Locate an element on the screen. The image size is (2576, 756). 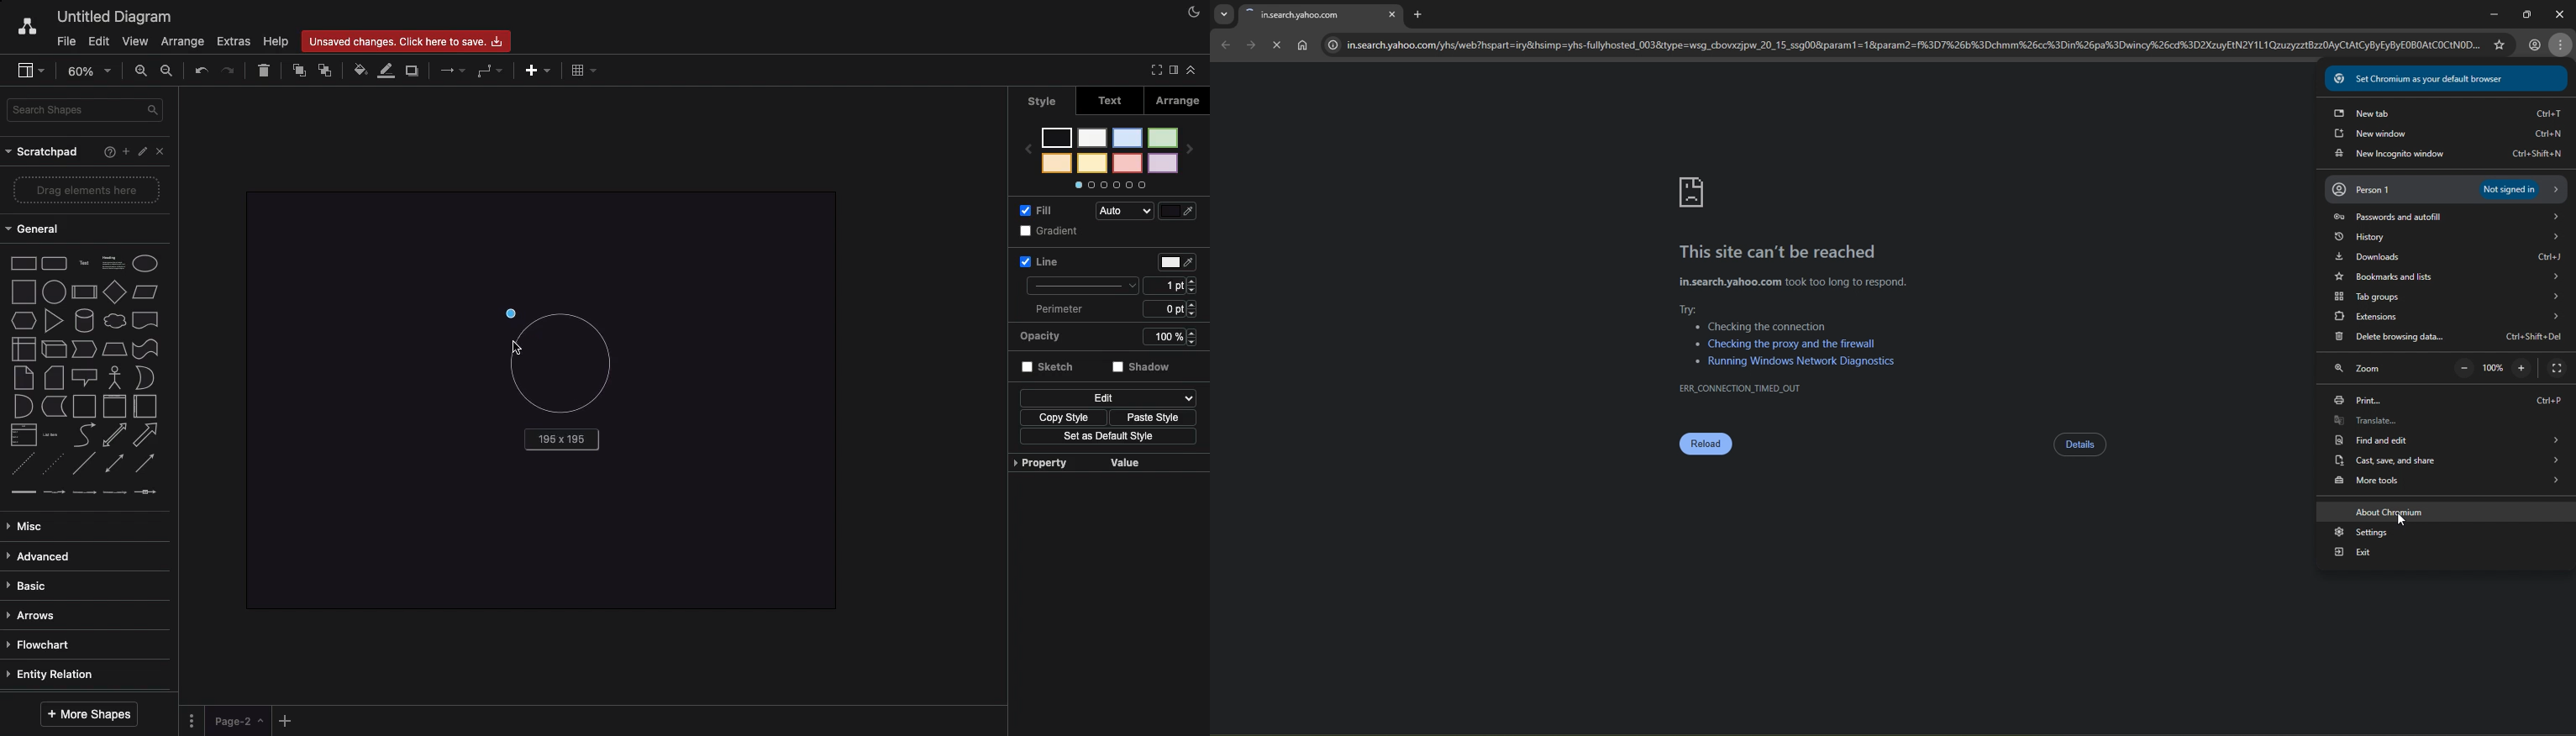
current zoom level is located at coordinates (2493, 366).